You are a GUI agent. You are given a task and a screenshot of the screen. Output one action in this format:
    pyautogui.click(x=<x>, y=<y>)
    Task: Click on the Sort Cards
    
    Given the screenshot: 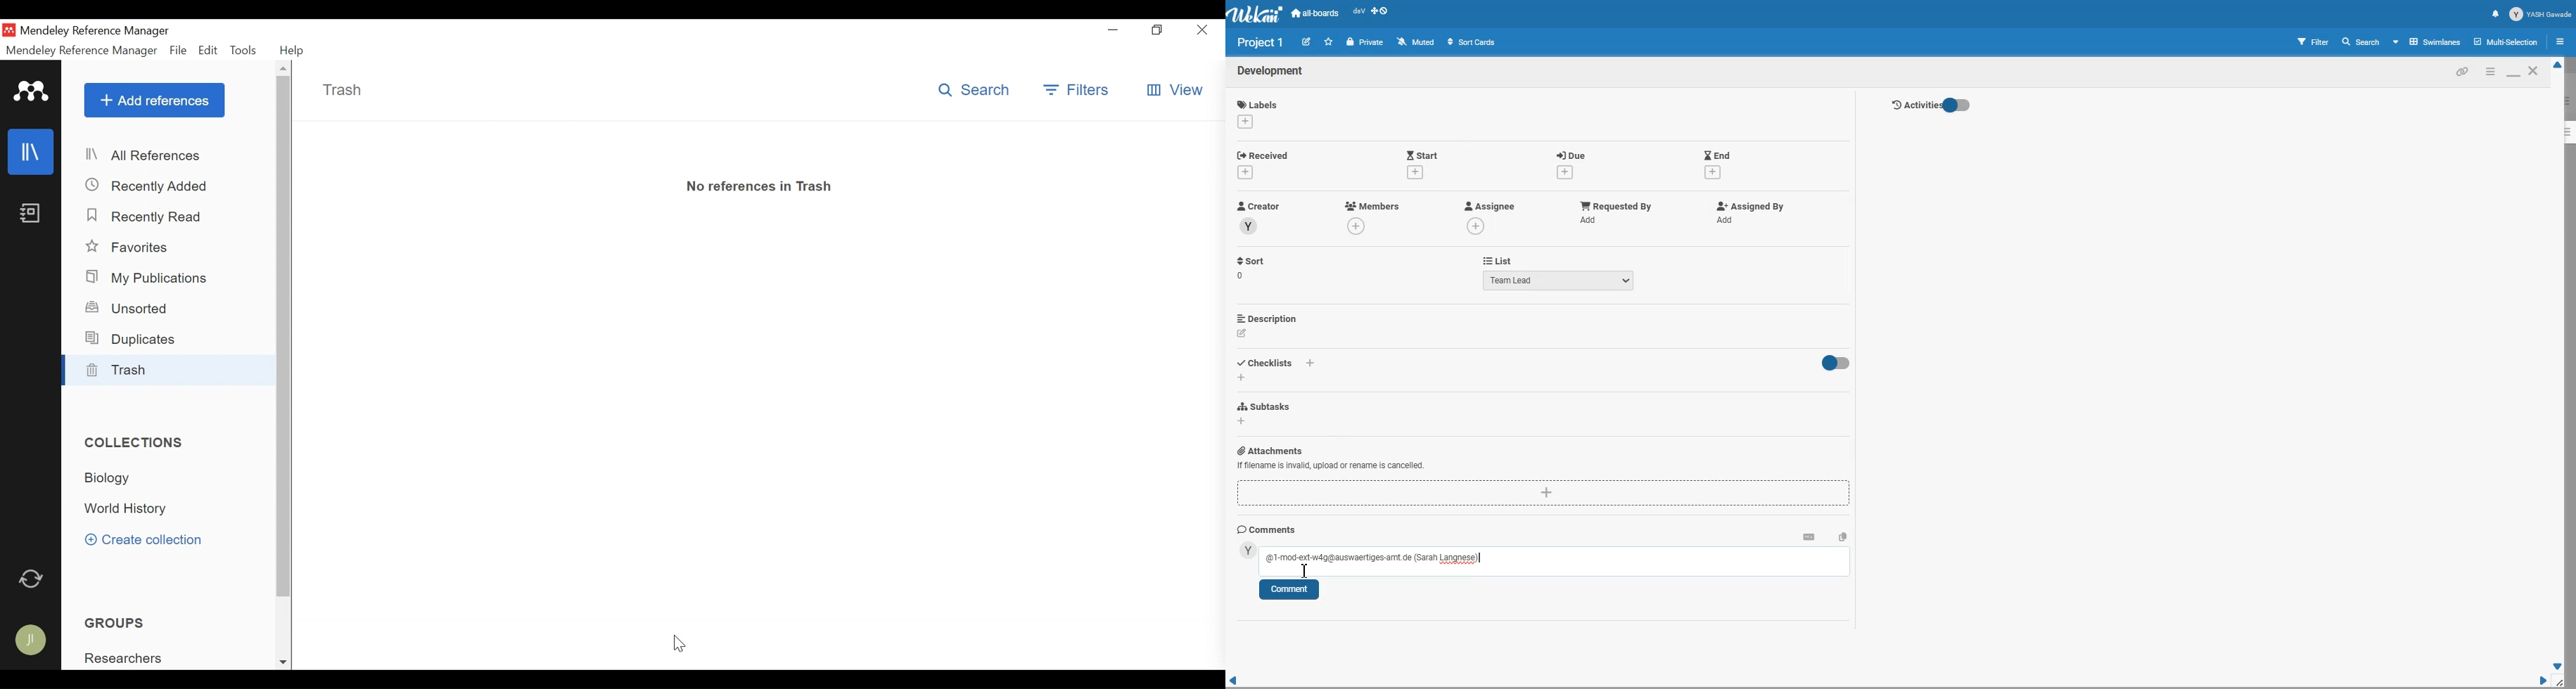 What is the action you would take?
    pyautogui.click(x=1471, y=41)
    